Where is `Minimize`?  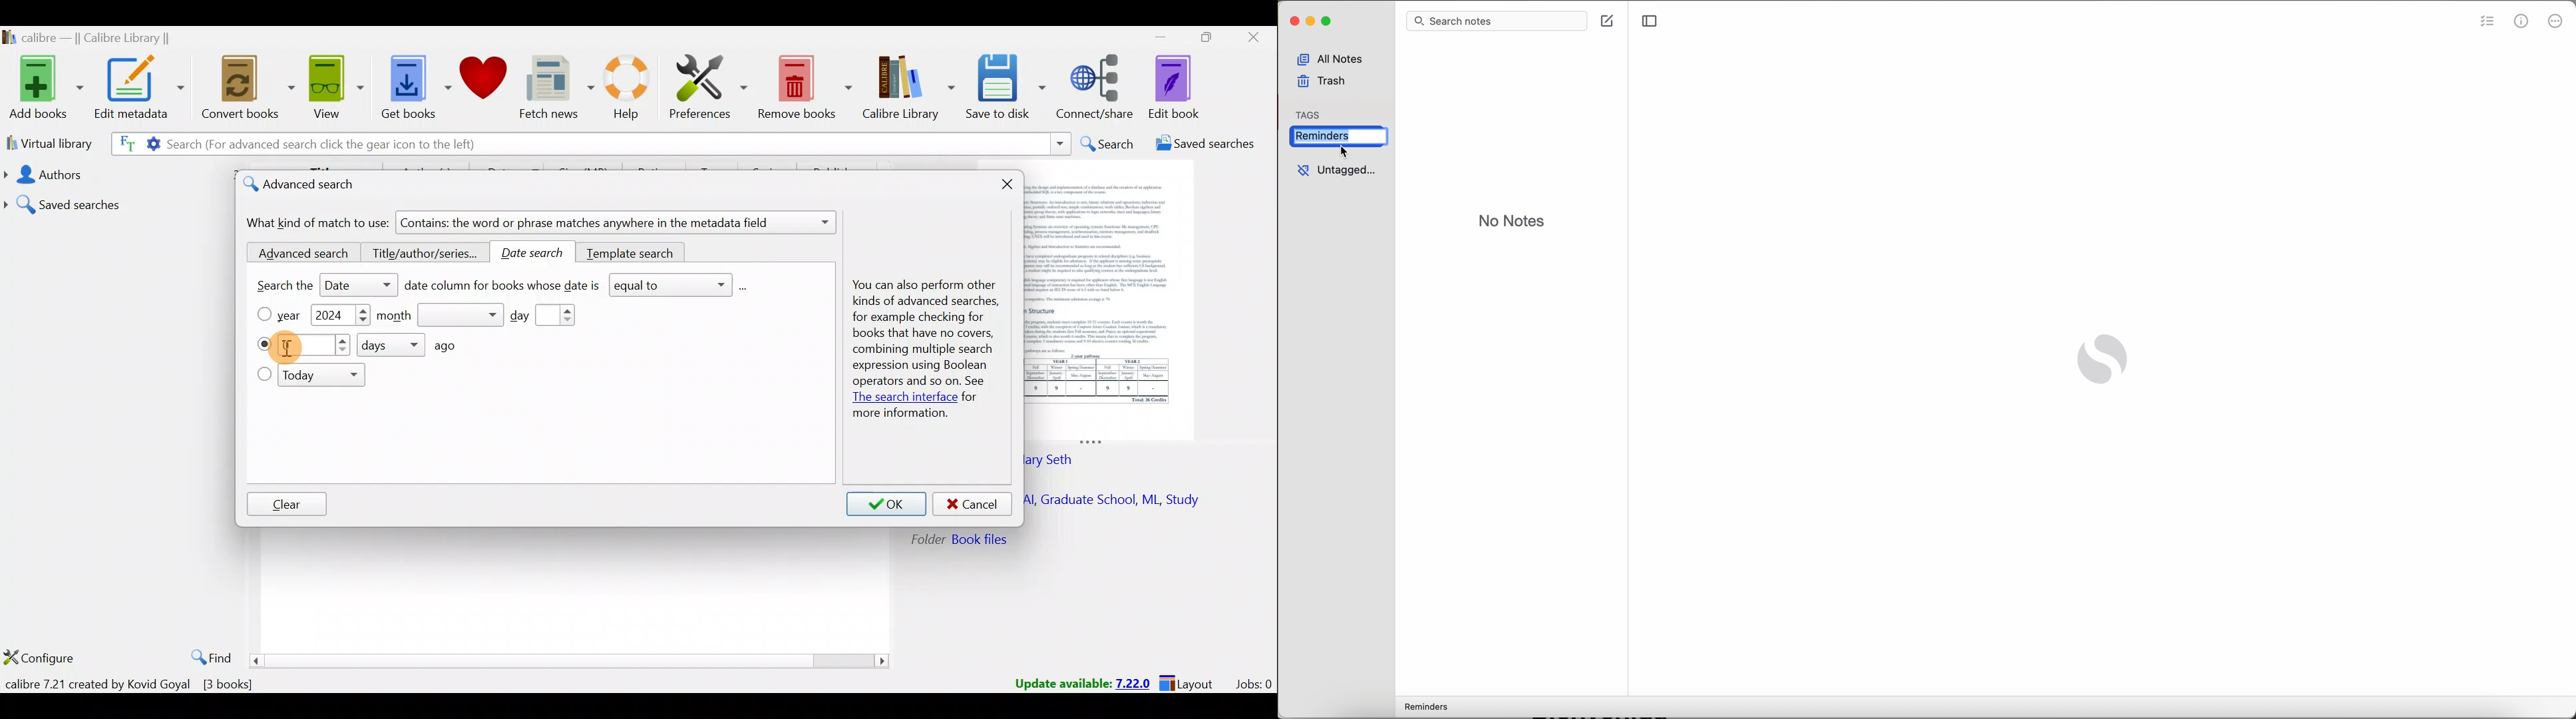
Minimize is located at coordinates (1153, 37).